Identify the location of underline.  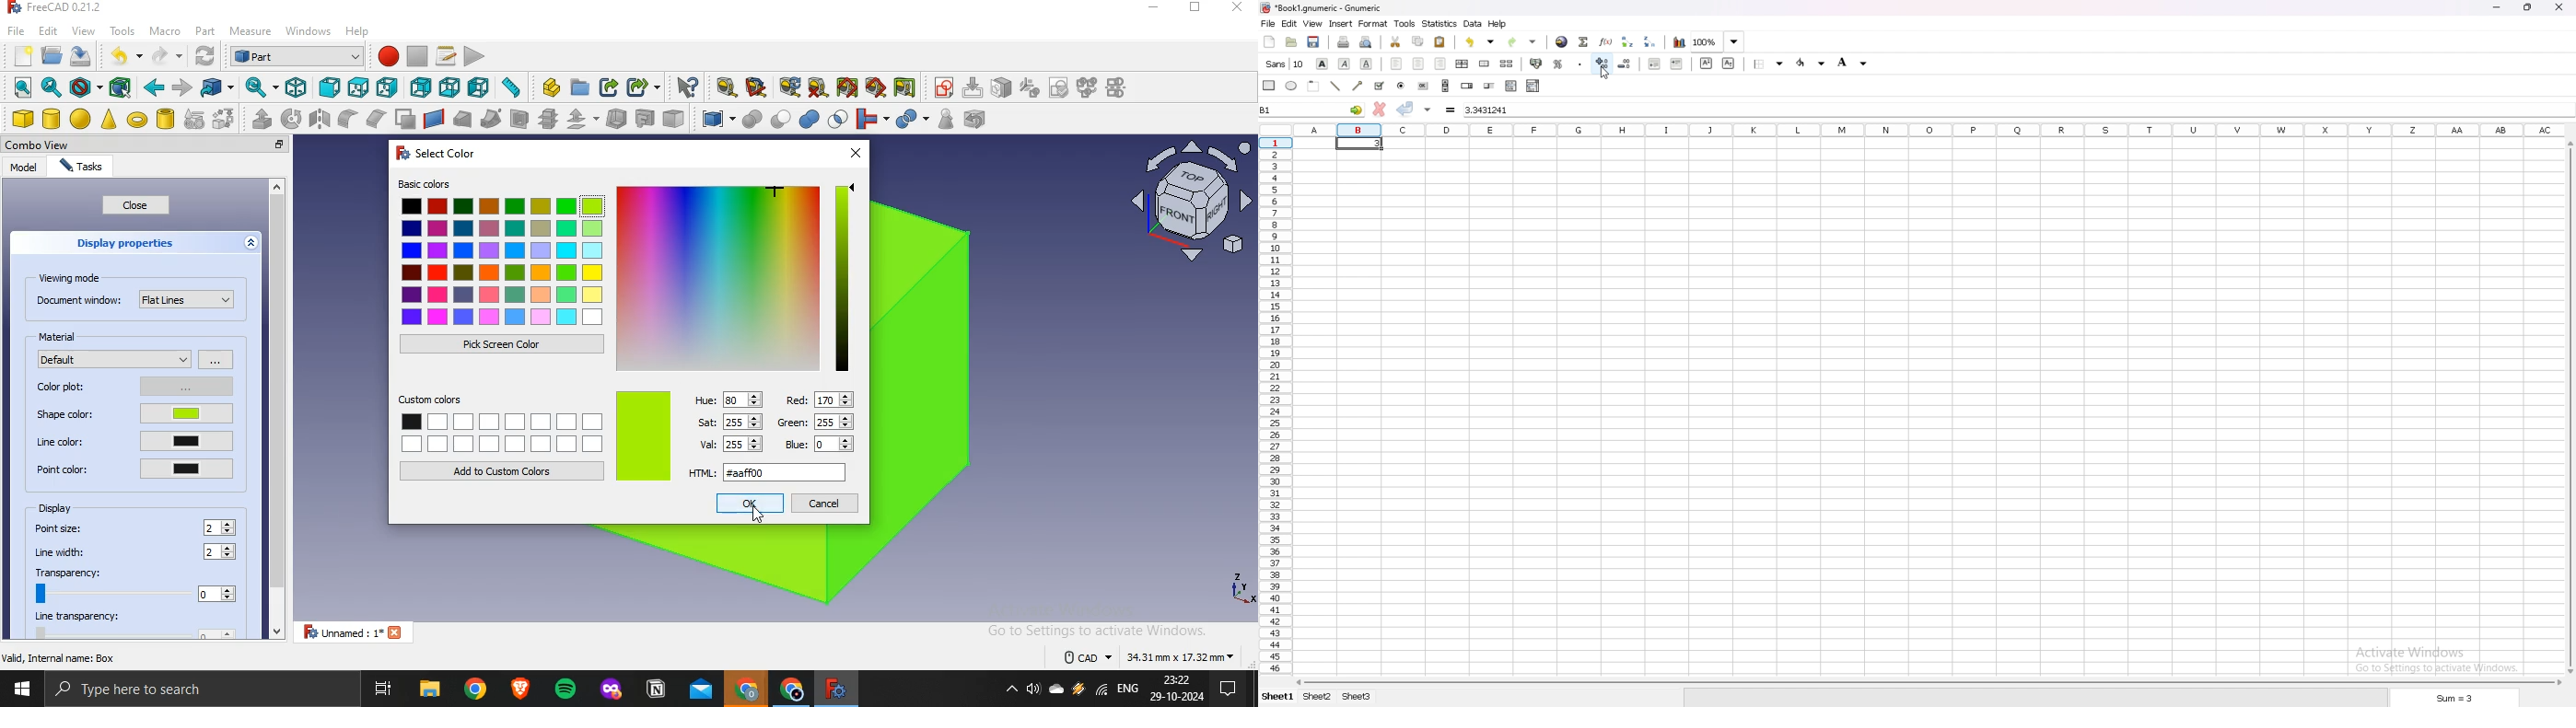
(1366, 65).